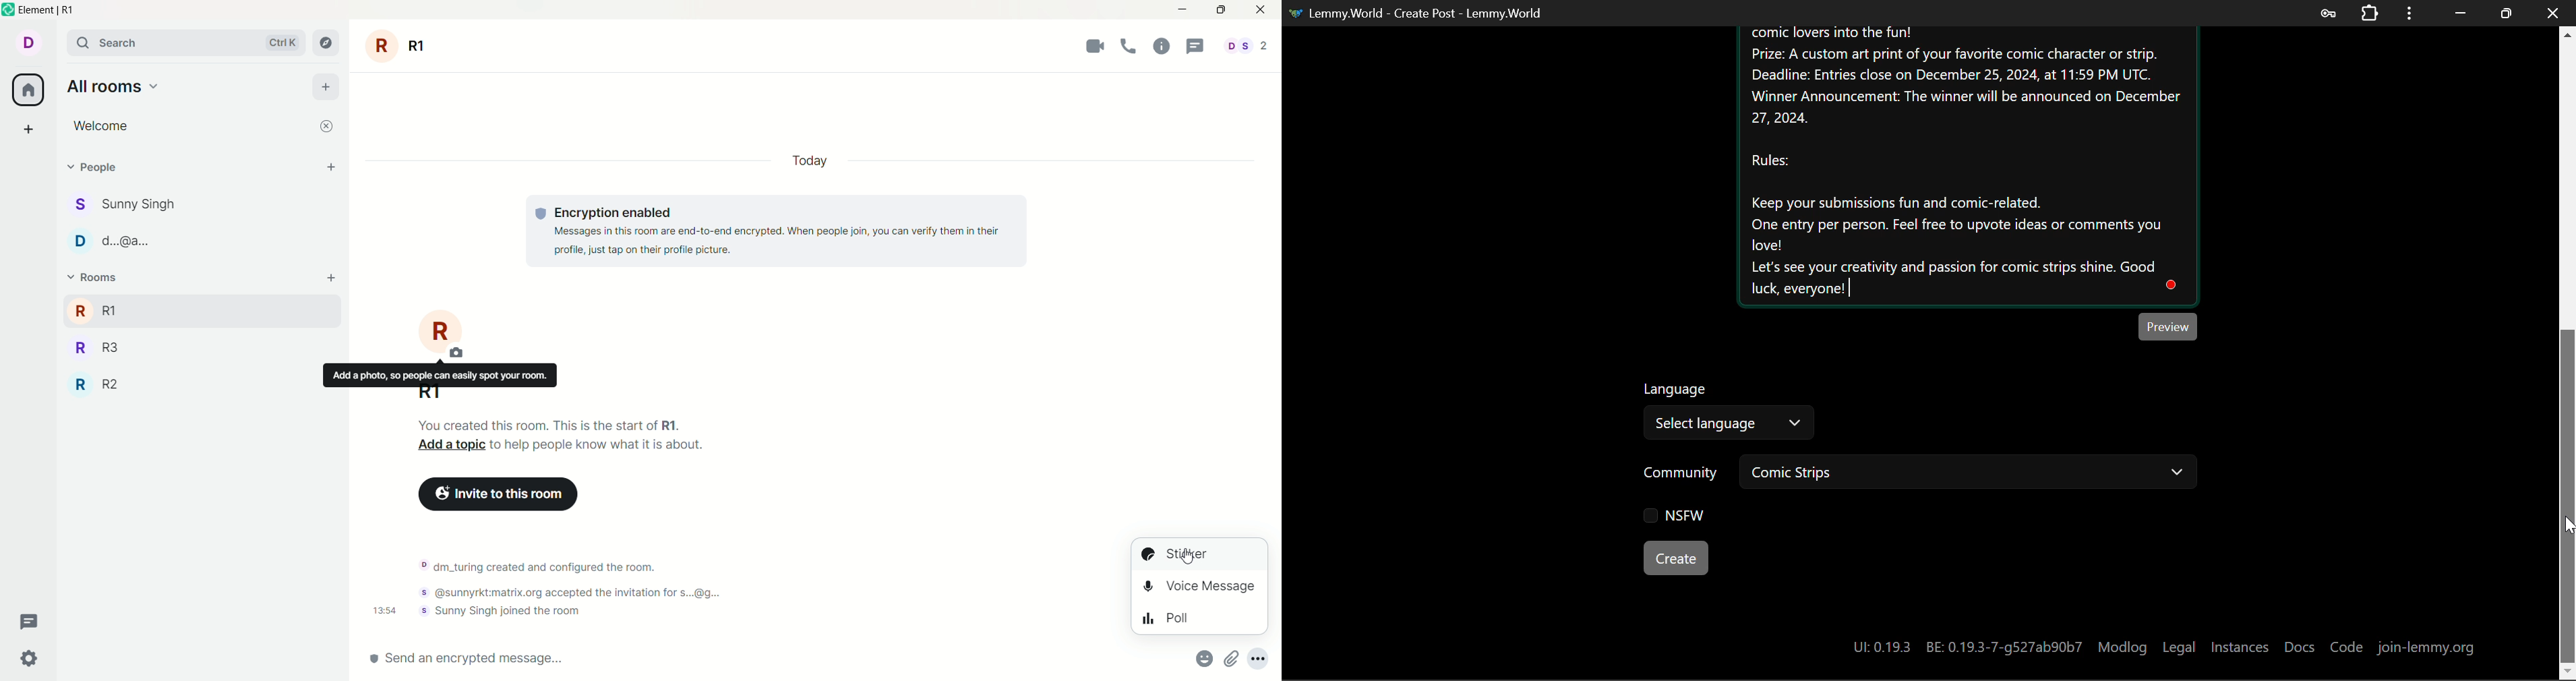 The image size is (2576, 700). I want to click on Lemmy.World- Create Post - Lemmy.World, so click(1422, 13).